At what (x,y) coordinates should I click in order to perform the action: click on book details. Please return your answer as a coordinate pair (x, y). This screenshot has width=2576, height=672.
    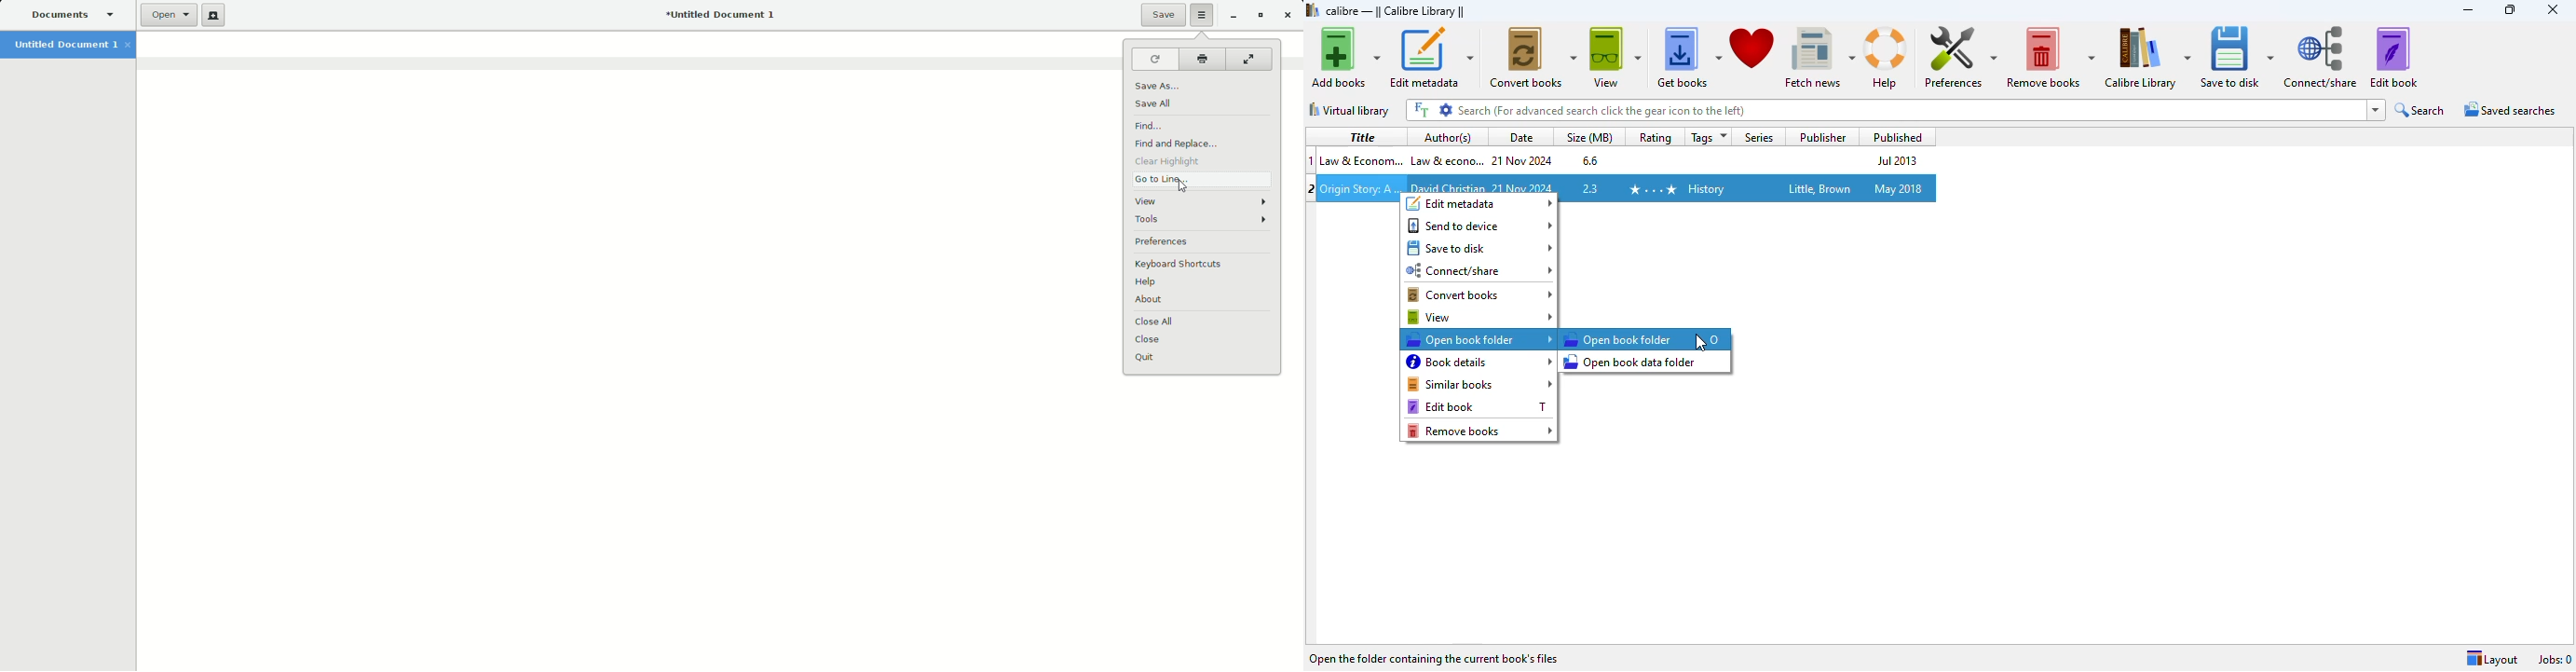
    Looking at the image, I should click on (1480, 362).